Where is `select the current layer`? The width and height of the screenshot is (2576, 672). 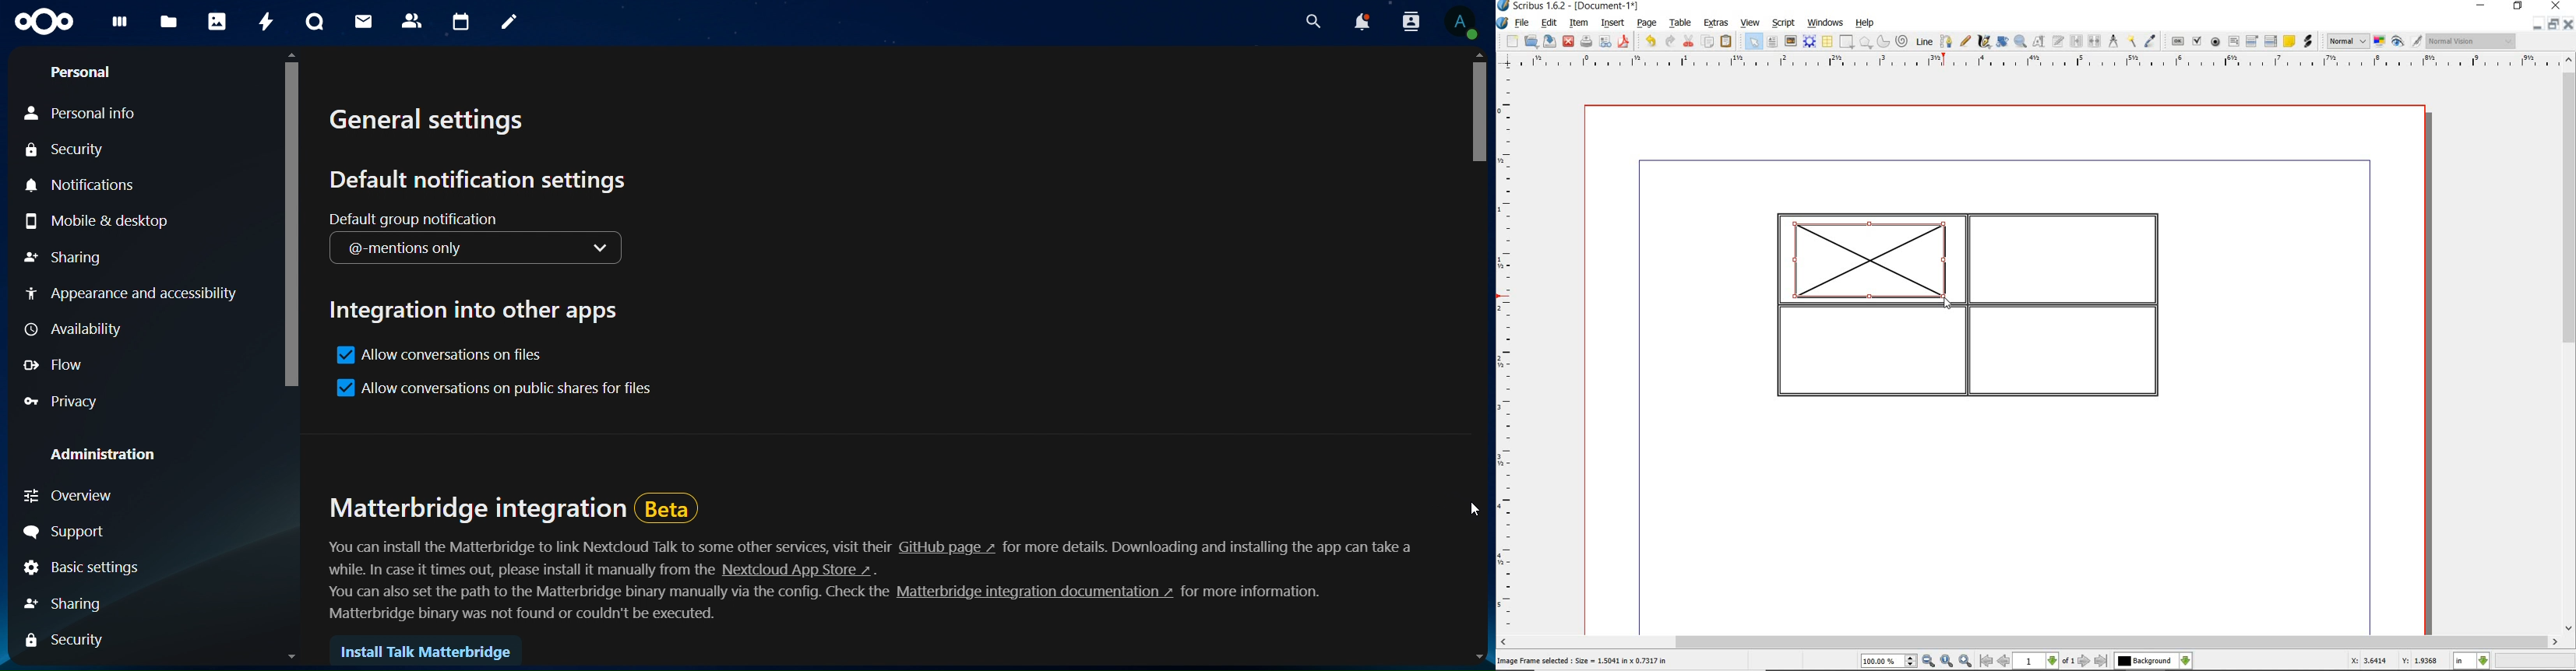
select the current layer is located at coordinates (2153, 661).